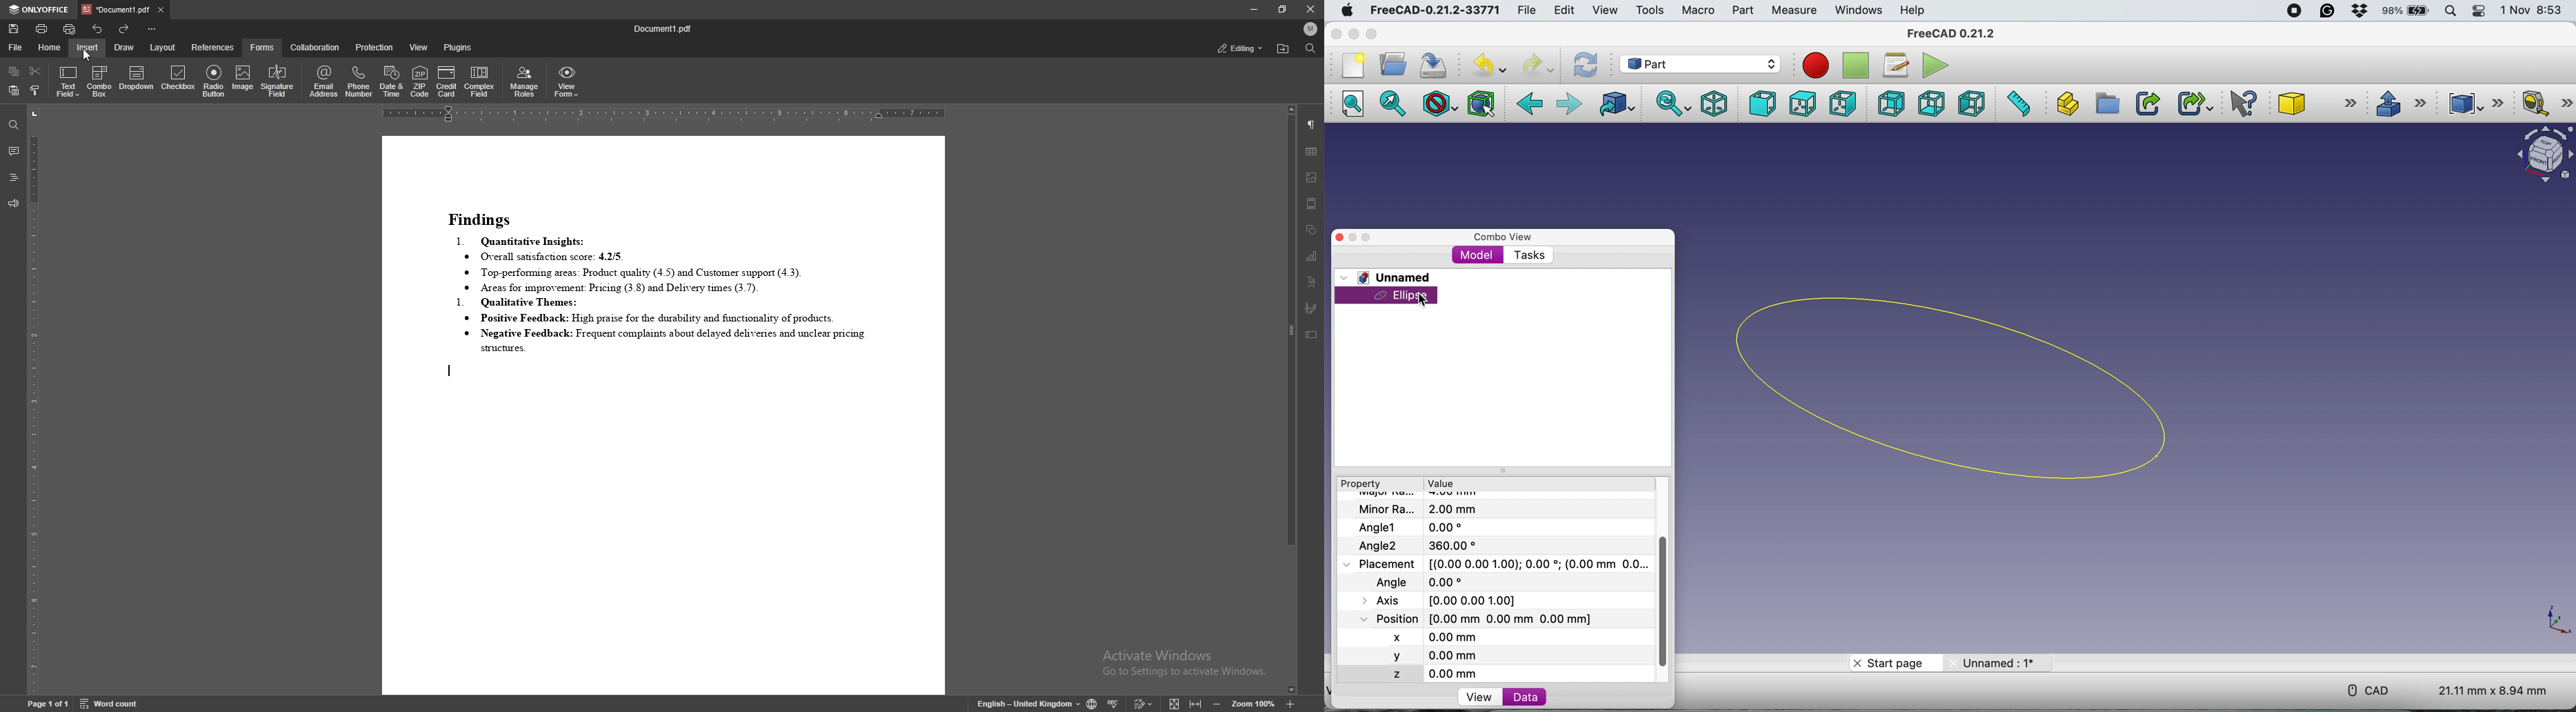 This screenshot has height=728, width=2576. Describe the element at coordinates (1310, 48) in the screenshot. I see `find` at that location.